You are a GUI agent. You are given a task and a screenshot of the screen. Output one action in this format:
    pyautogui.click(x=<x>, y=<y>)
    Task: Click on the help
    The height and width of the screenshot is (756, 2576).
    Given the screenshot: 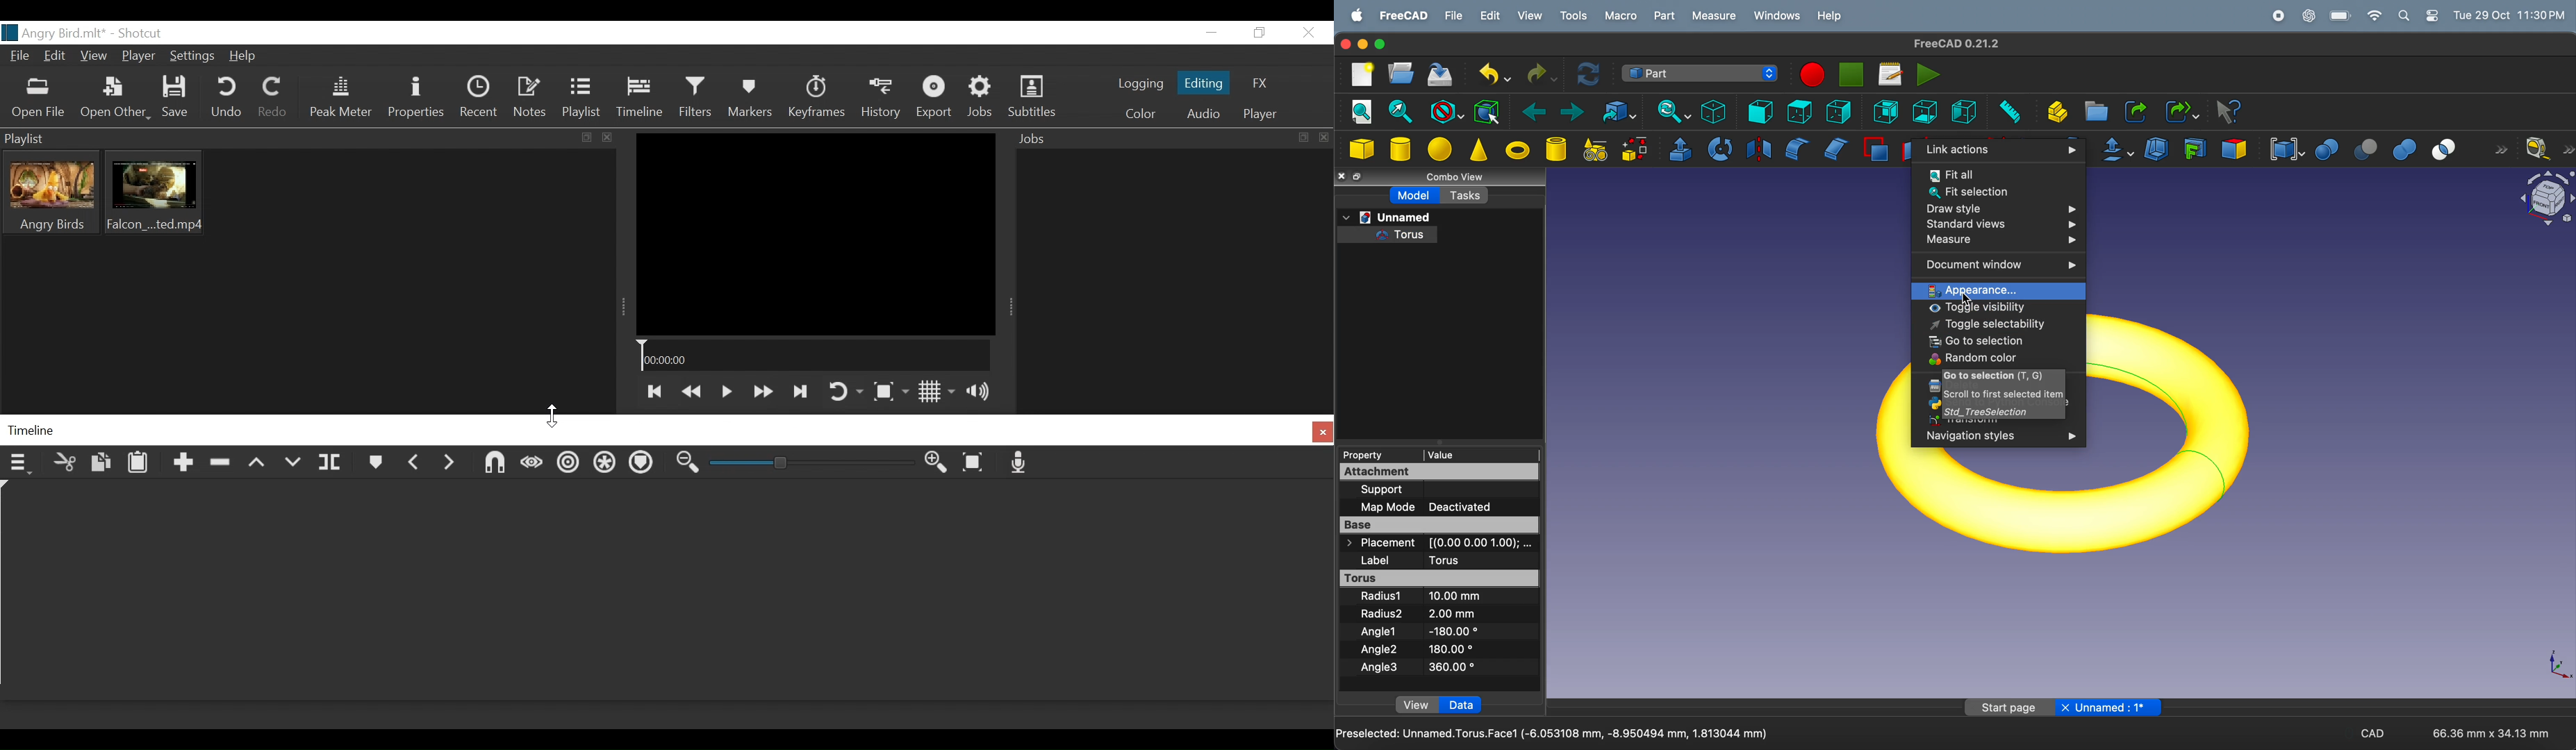 What is the action you would take?
    pyautogui.click(x=1831, y=16)
    